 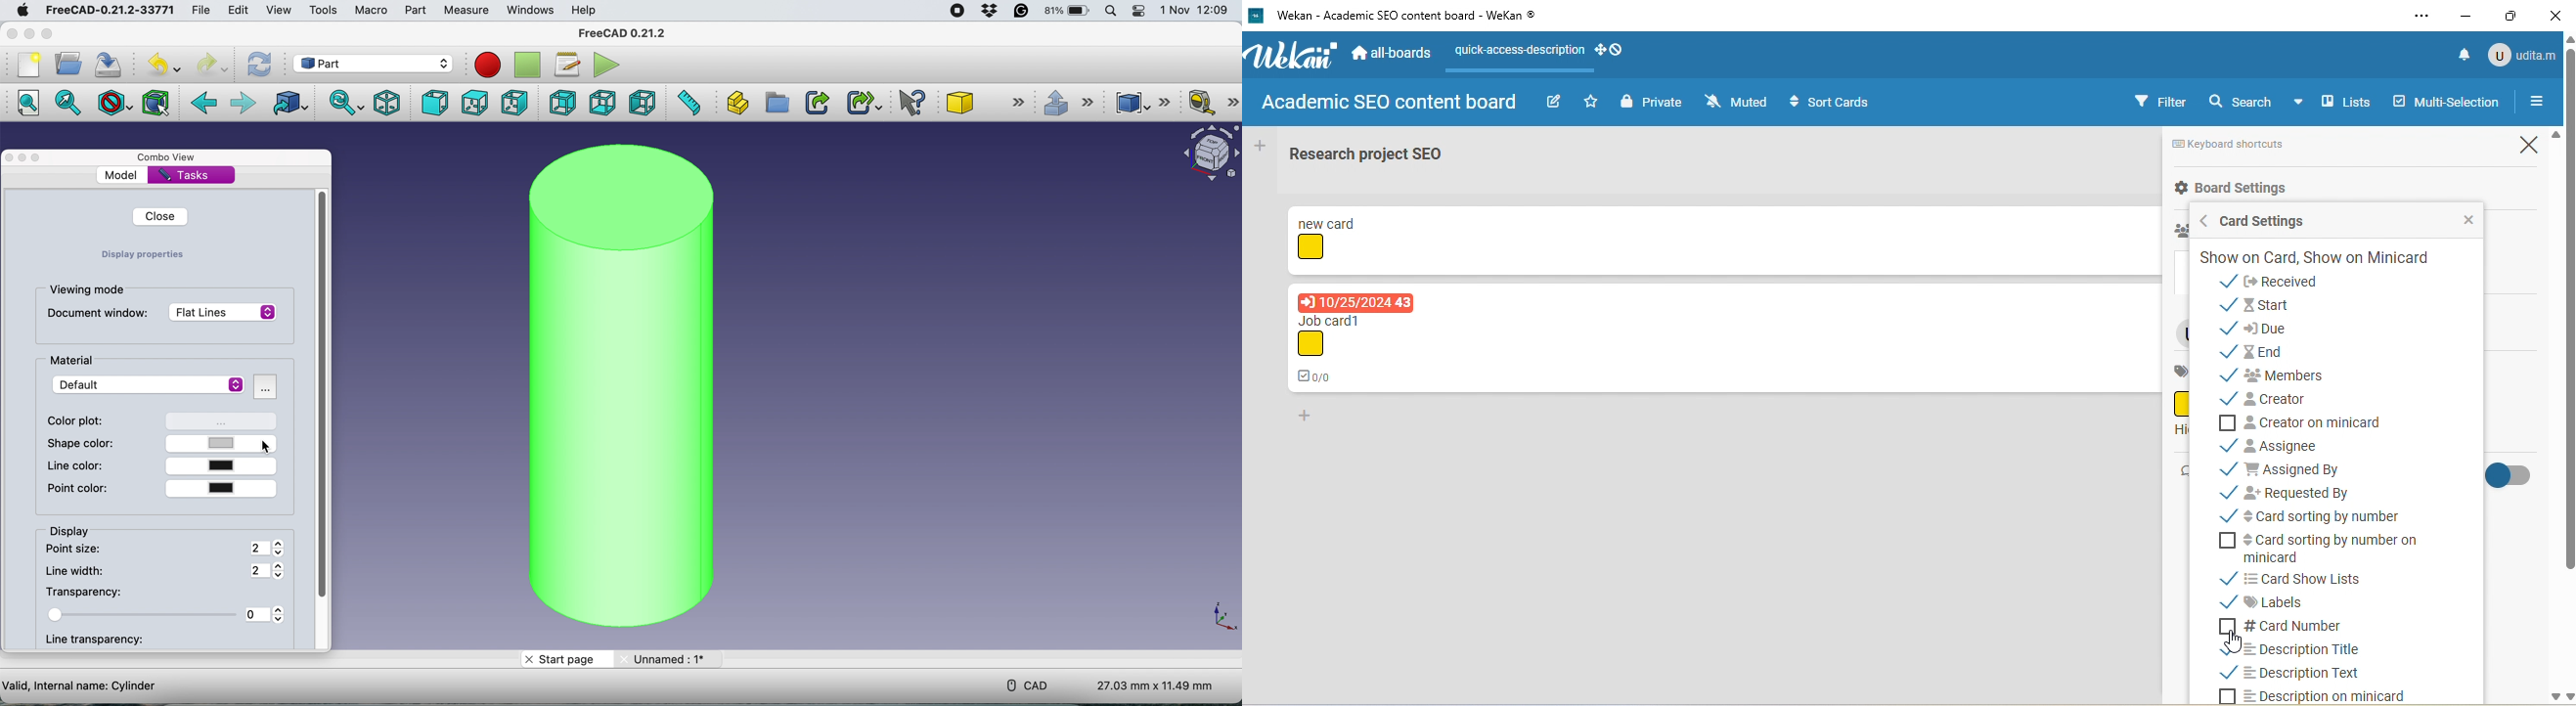 I want to click on line color, so click(x=158, y=464).